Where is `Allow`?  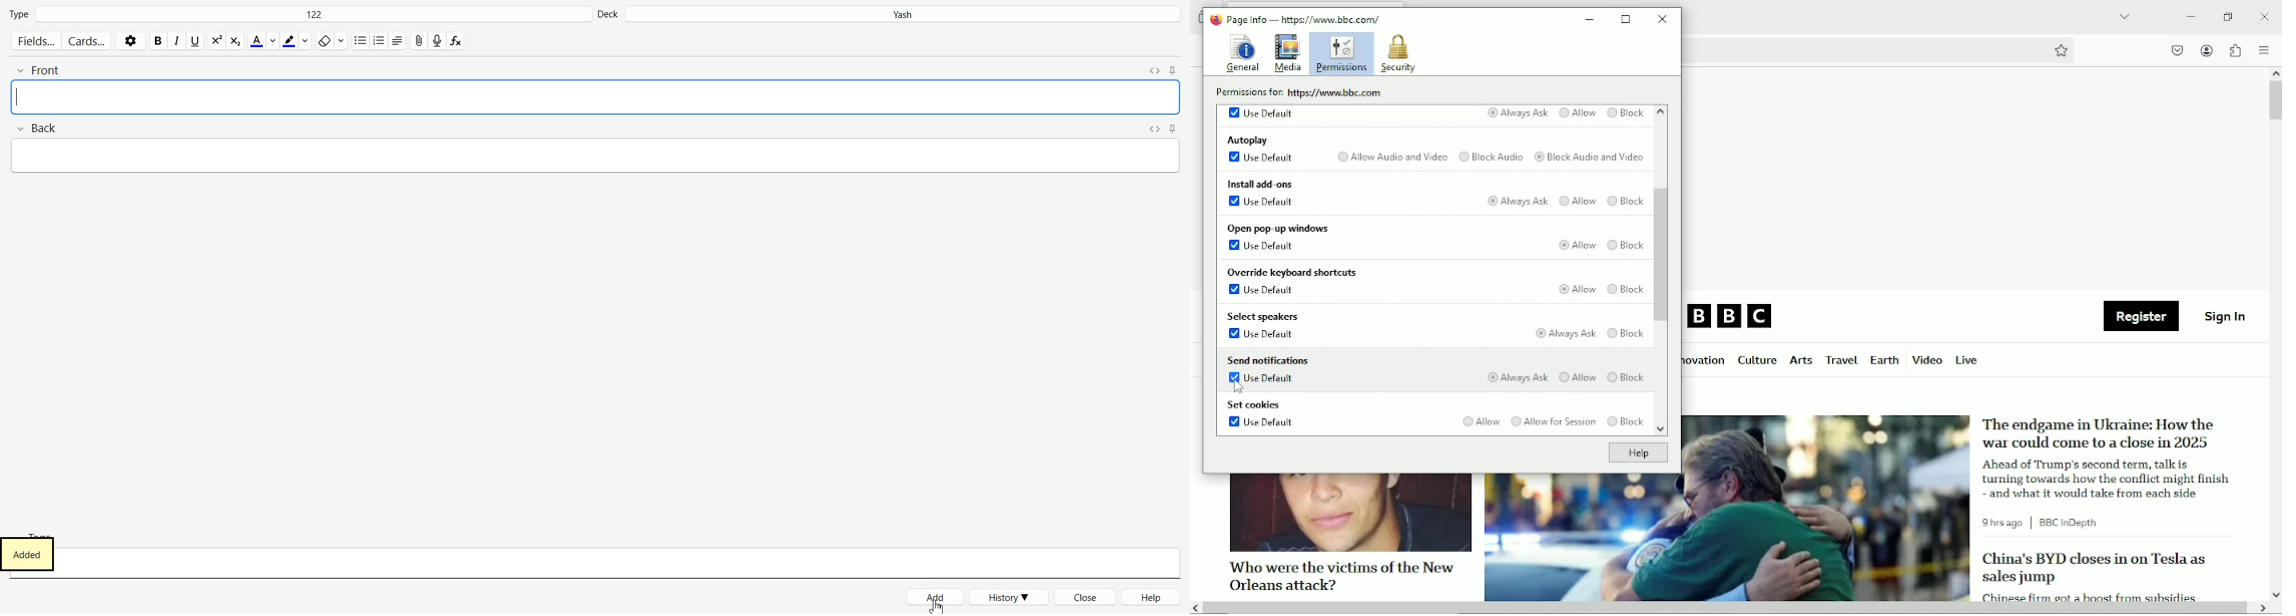
Allow is located at coordinates (1579, 288).